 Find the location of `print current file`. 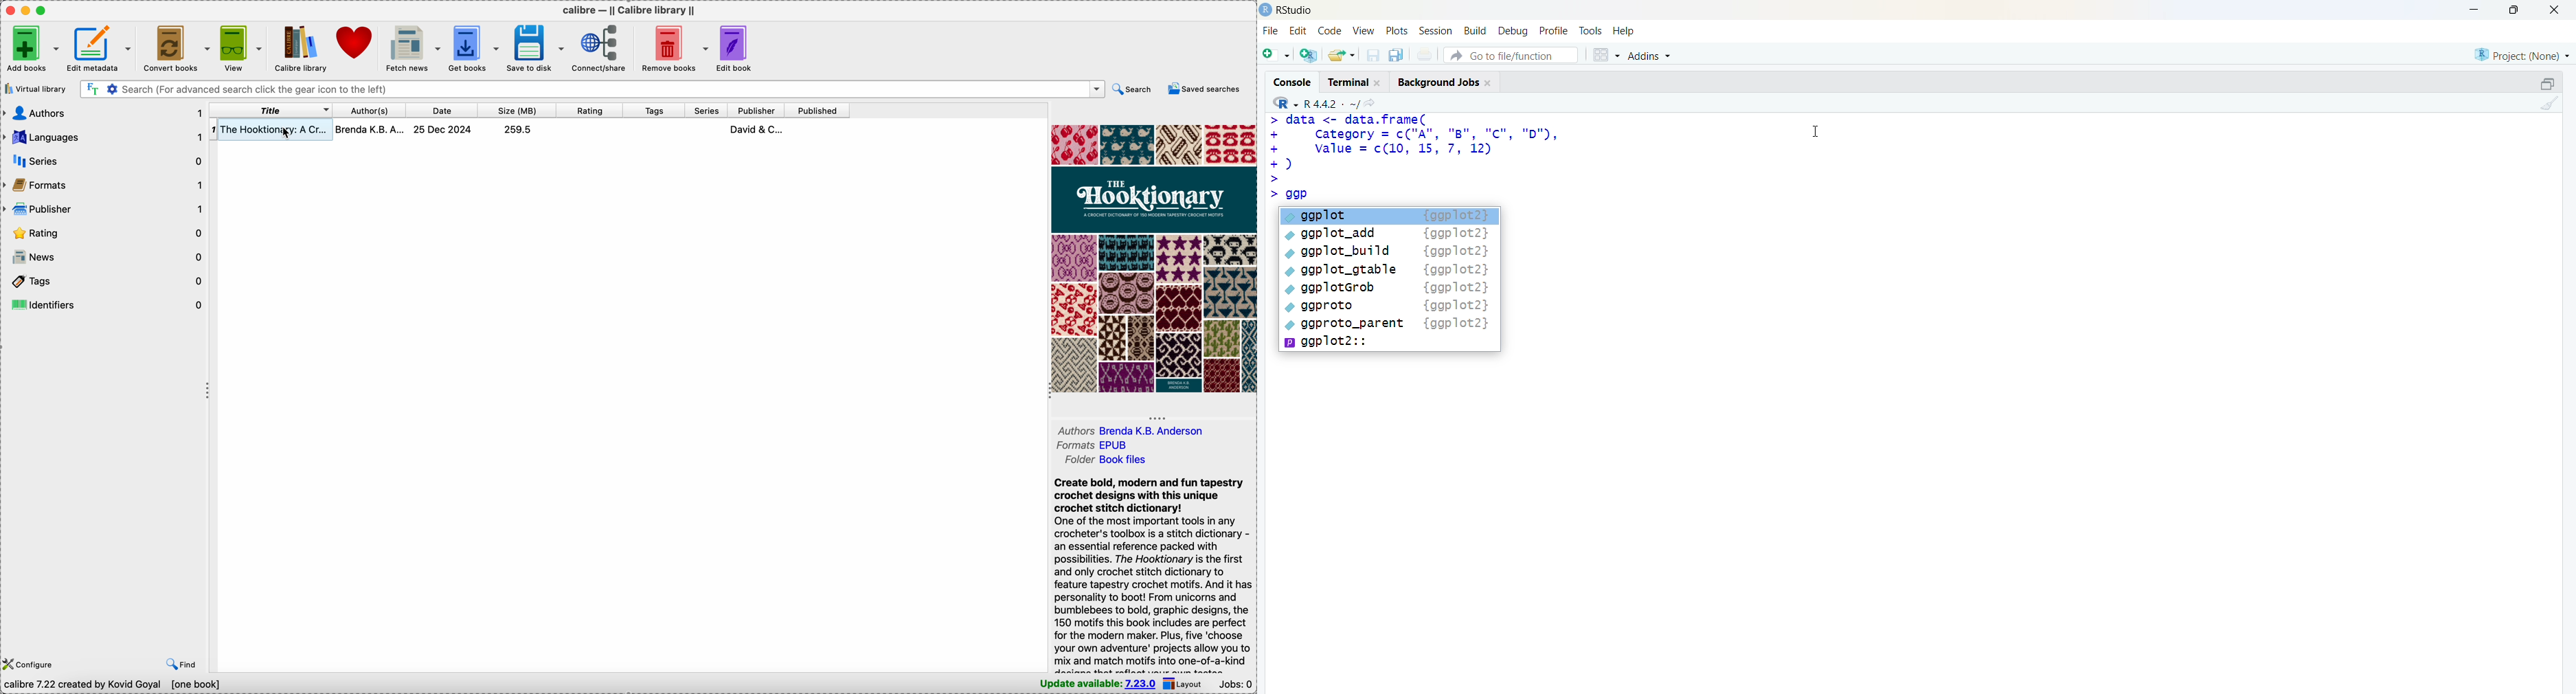

print current file is located at coordinates (1423, 54).